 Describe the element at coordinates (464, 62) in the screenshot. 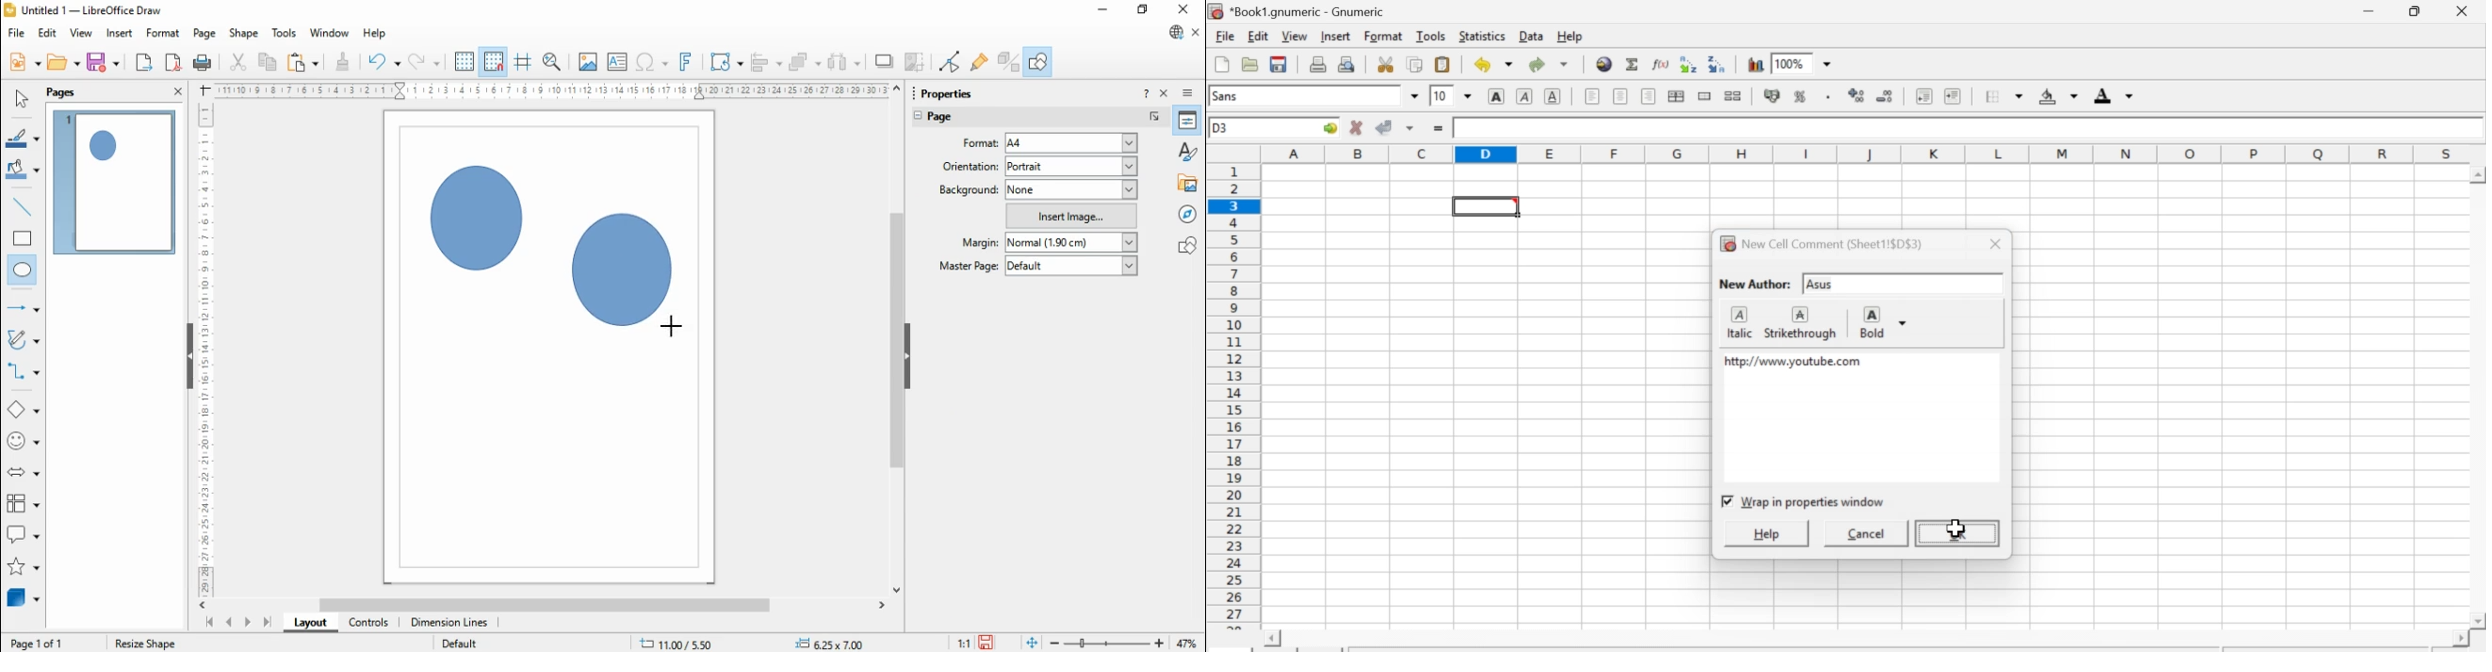

I see `display grid` at that location.